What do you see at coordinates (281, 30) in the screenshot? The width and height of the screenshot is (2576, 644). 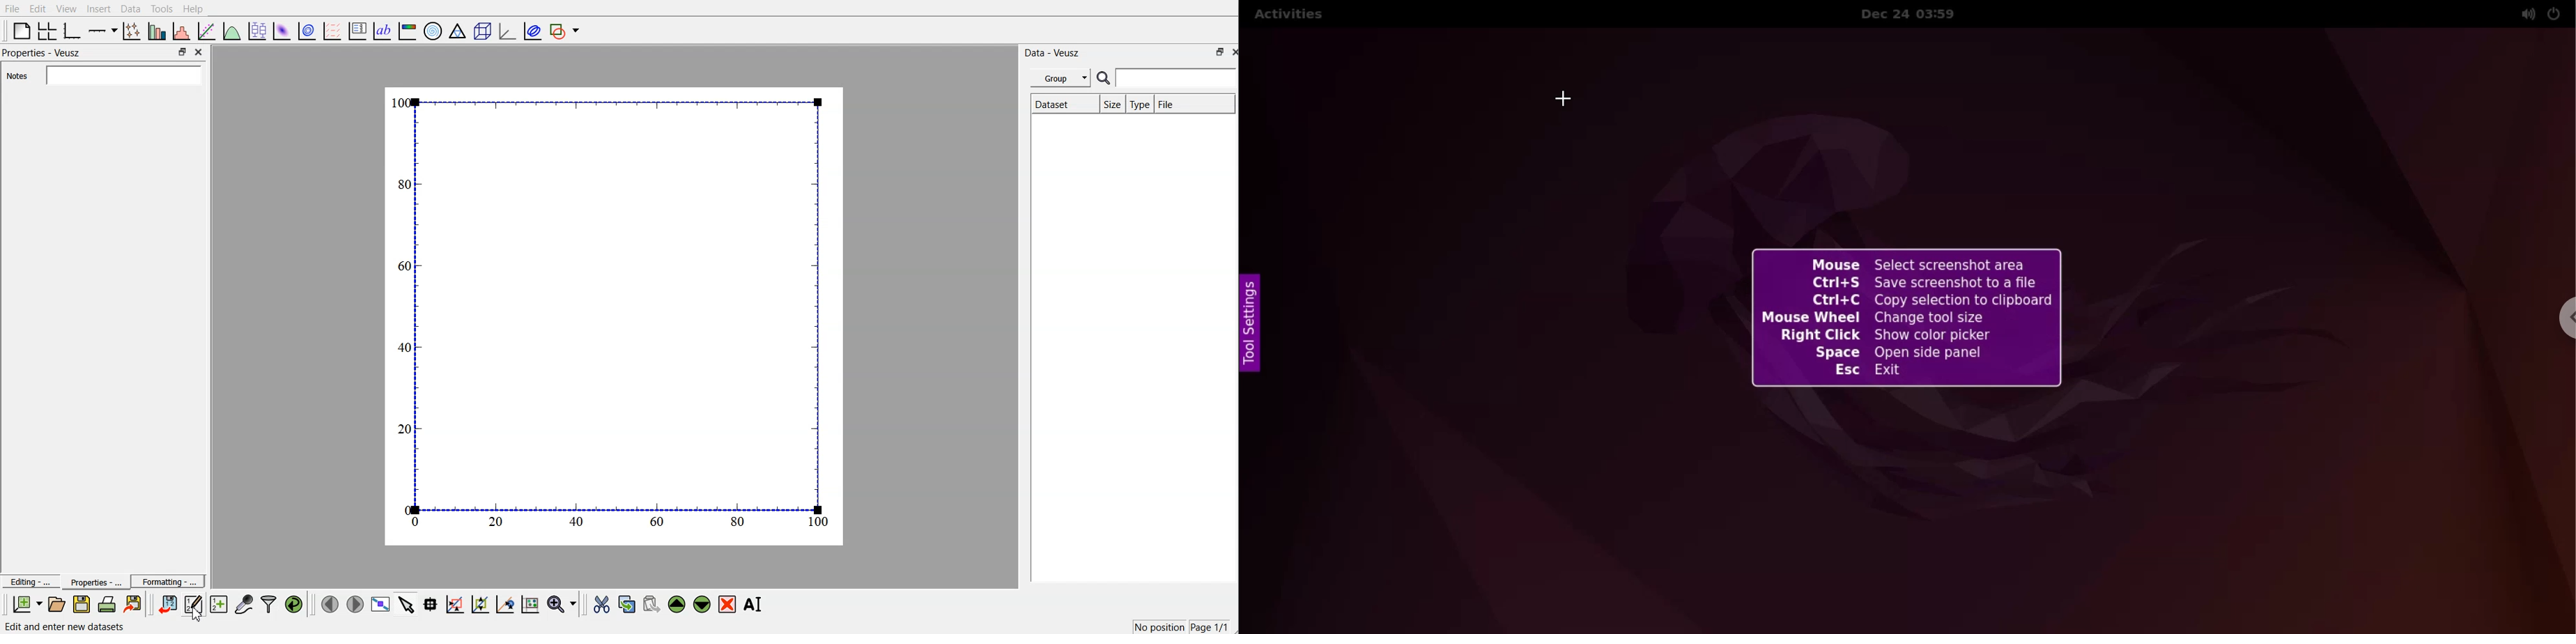 I see `plot a 2d dataset as an` at bounding box center [281, 30].